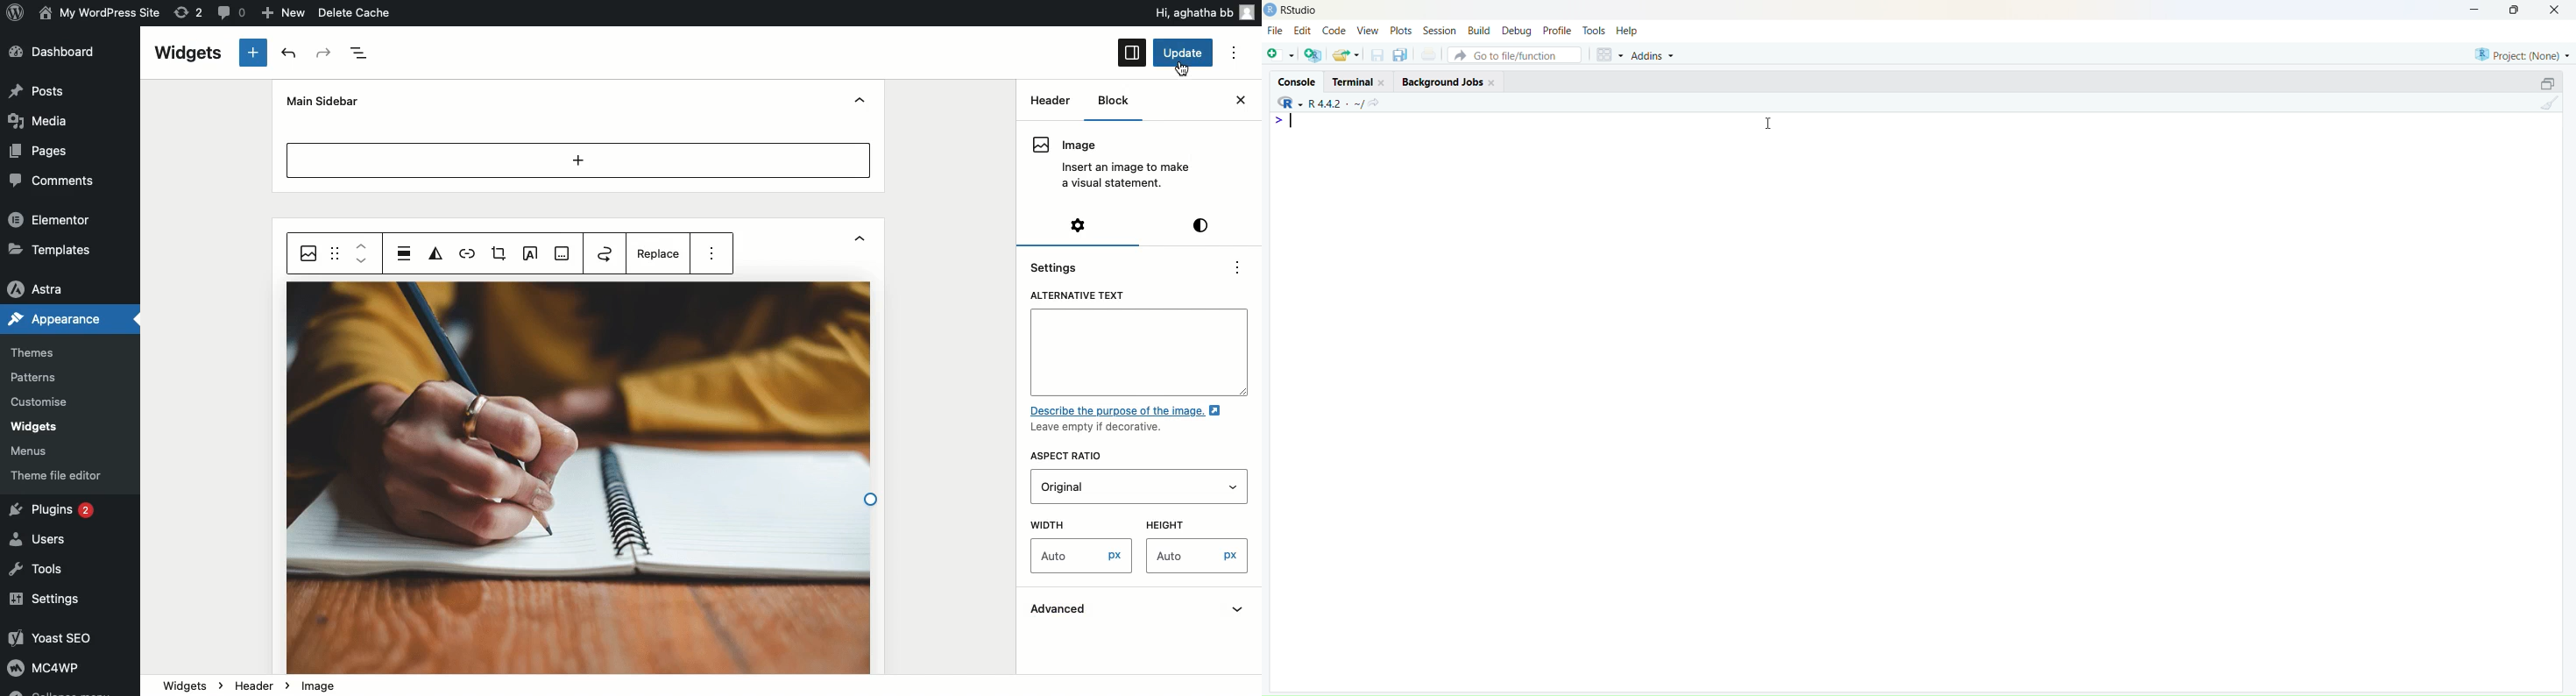 This screenshot has width=2576, height=700. What do you see at coordinates (2477, 8) in the screenshot?
I see `minimise` at bounding box center [2477, 8].